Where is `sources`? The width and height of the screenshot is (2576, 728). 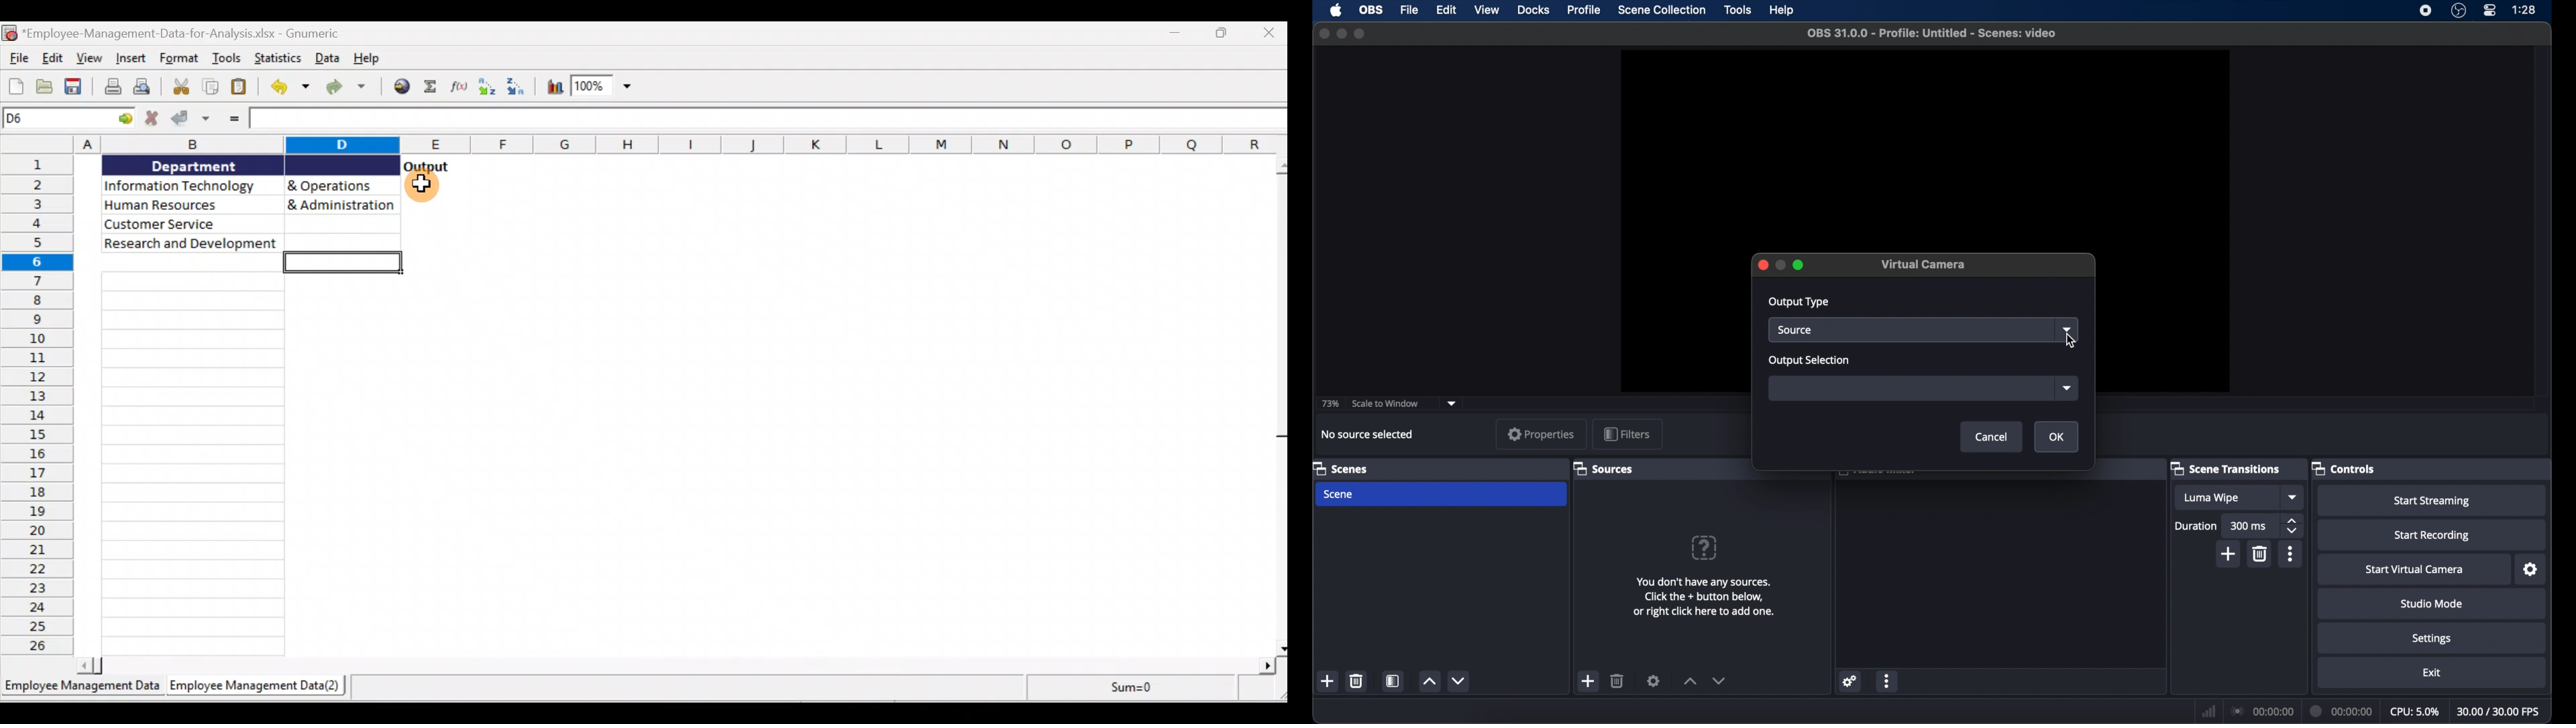
sources is located at coordinates (1606, 469).